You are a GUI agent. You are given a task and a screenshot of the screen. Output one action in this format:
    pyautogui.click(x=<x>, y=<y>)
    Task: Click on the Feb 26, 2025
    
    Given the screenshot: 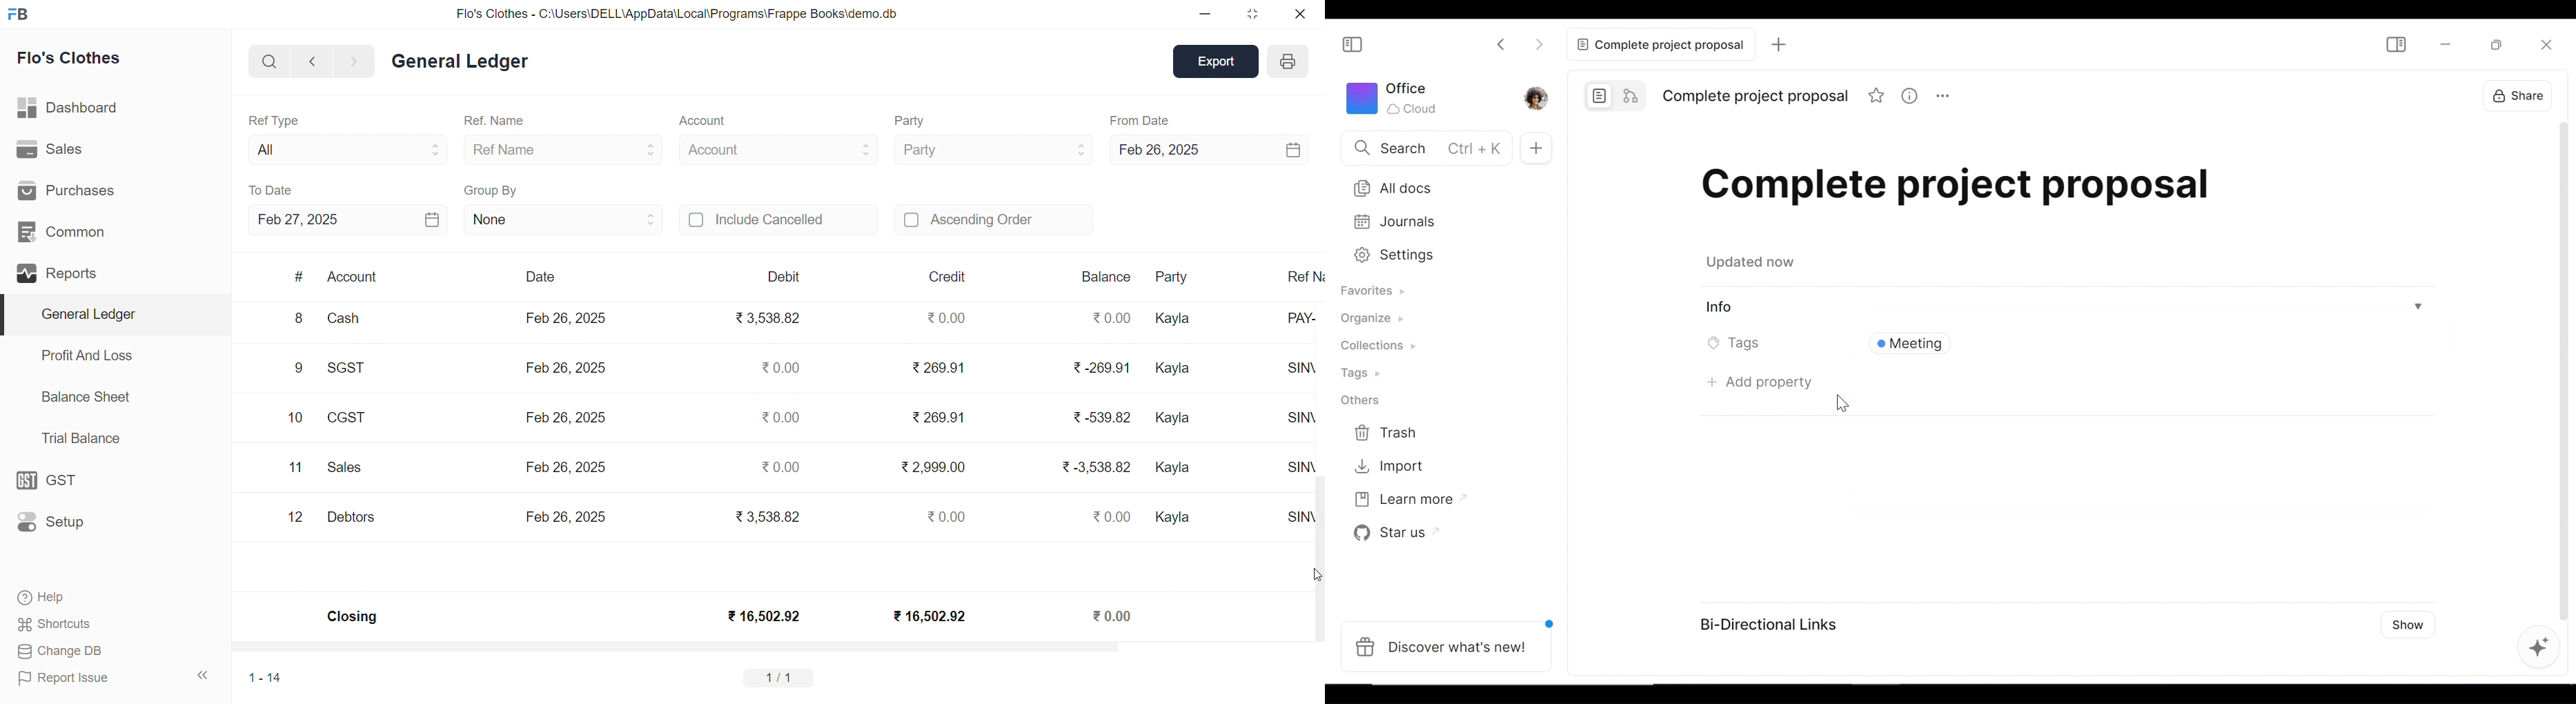 What is the action you would take?
    pyautogui.click(x=569, y=366)
    